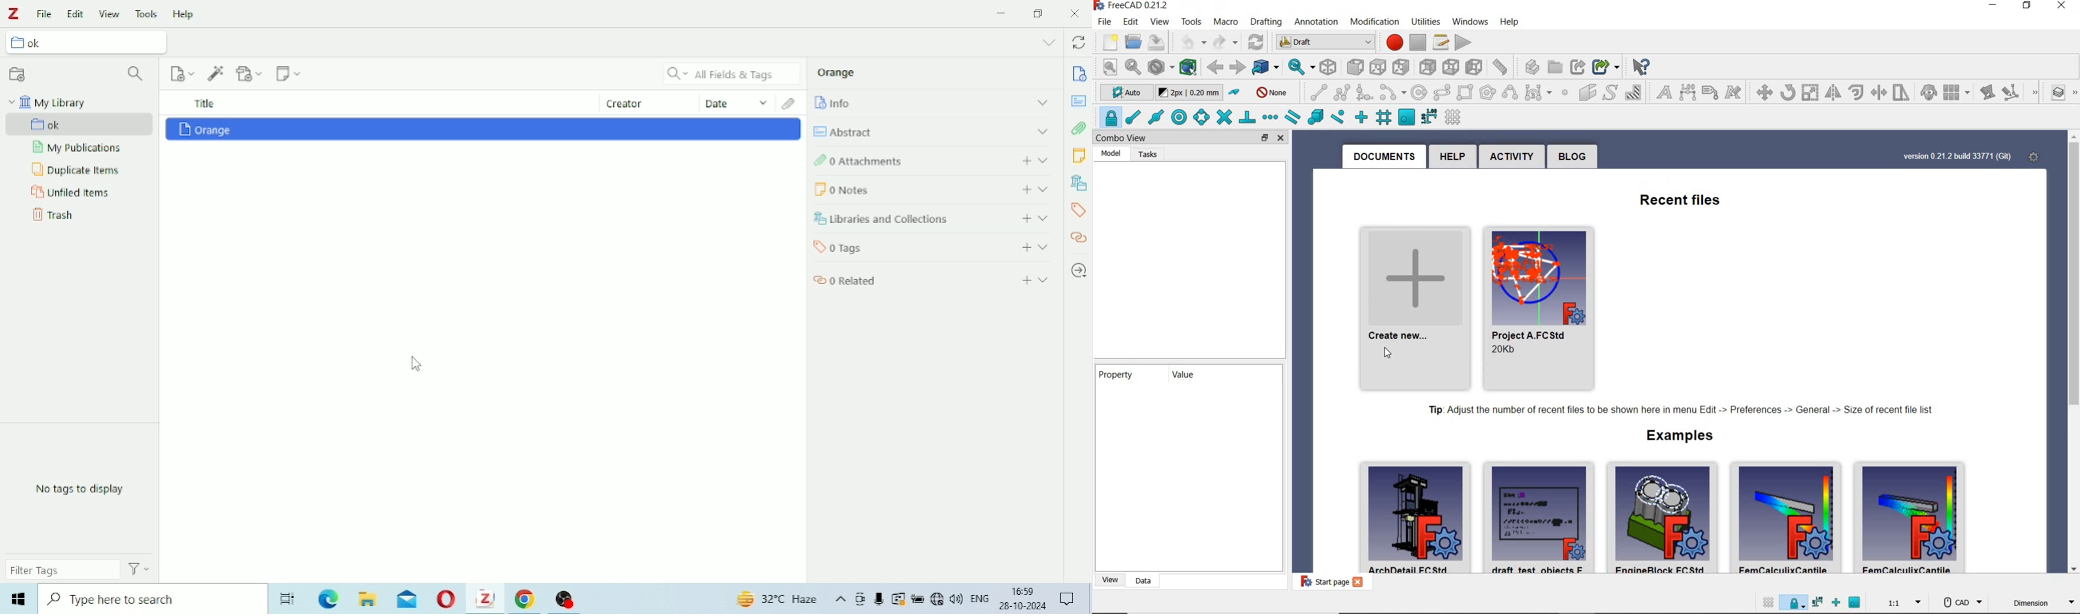 The width and height of the screenshot is (2100, 616). I want to click on save, so click(1153, 41).